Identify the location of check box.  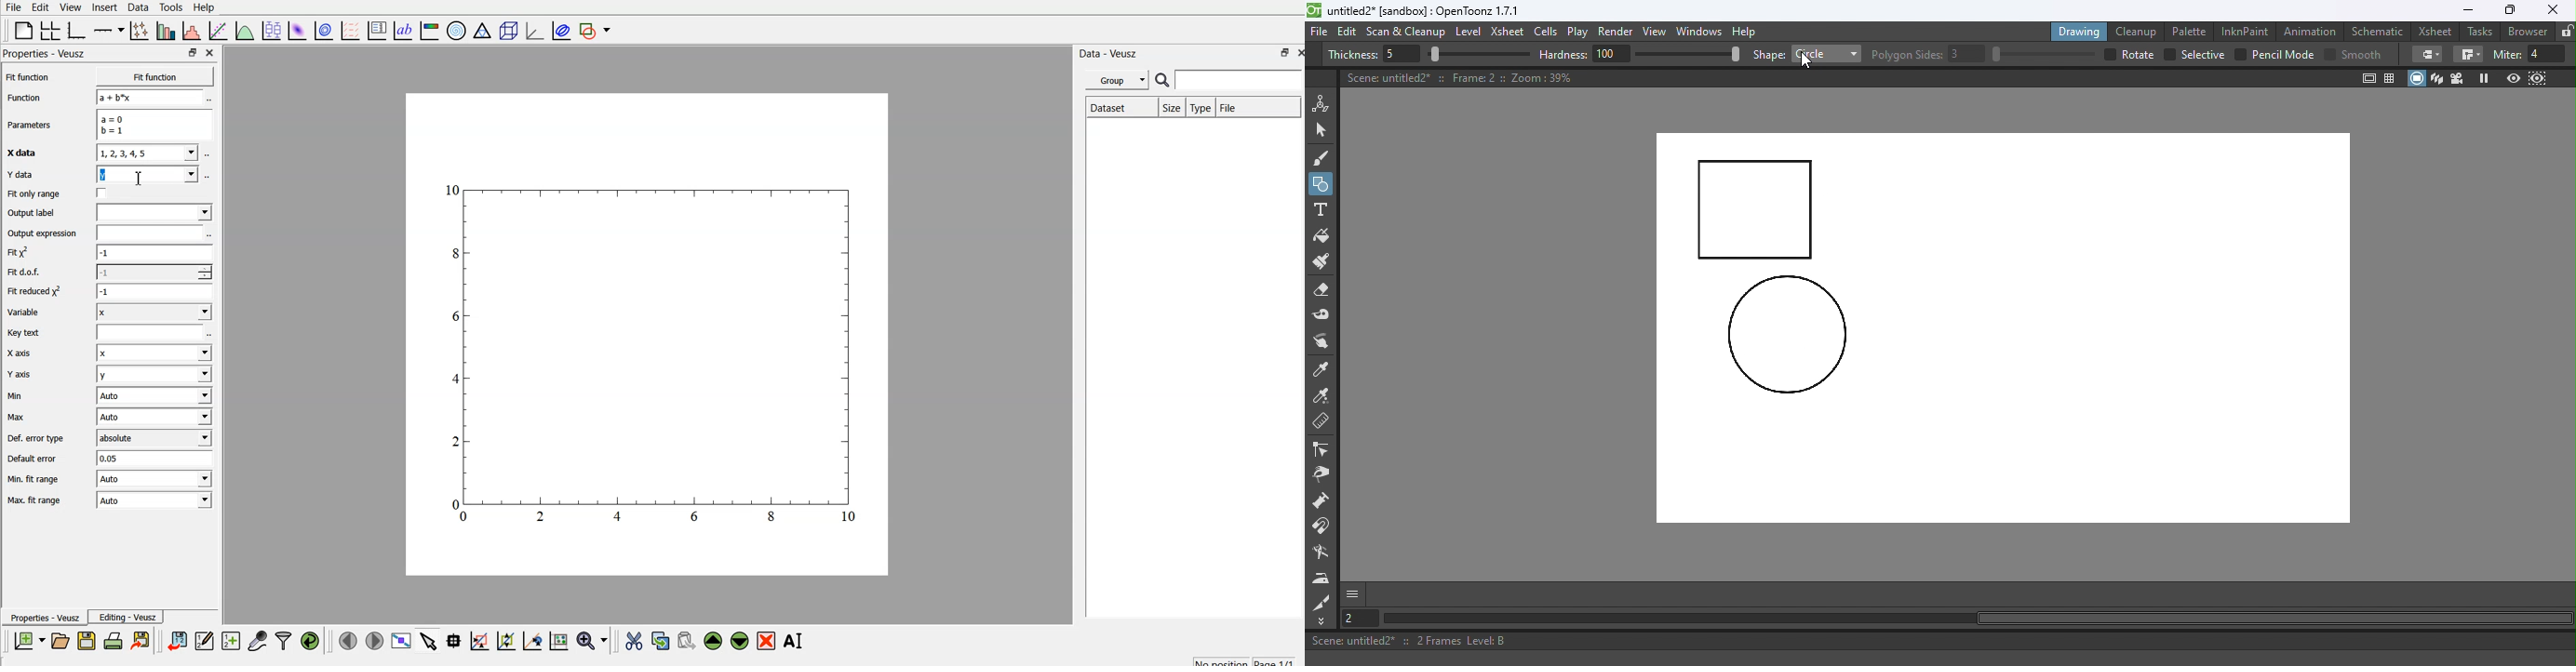
(104, 193).